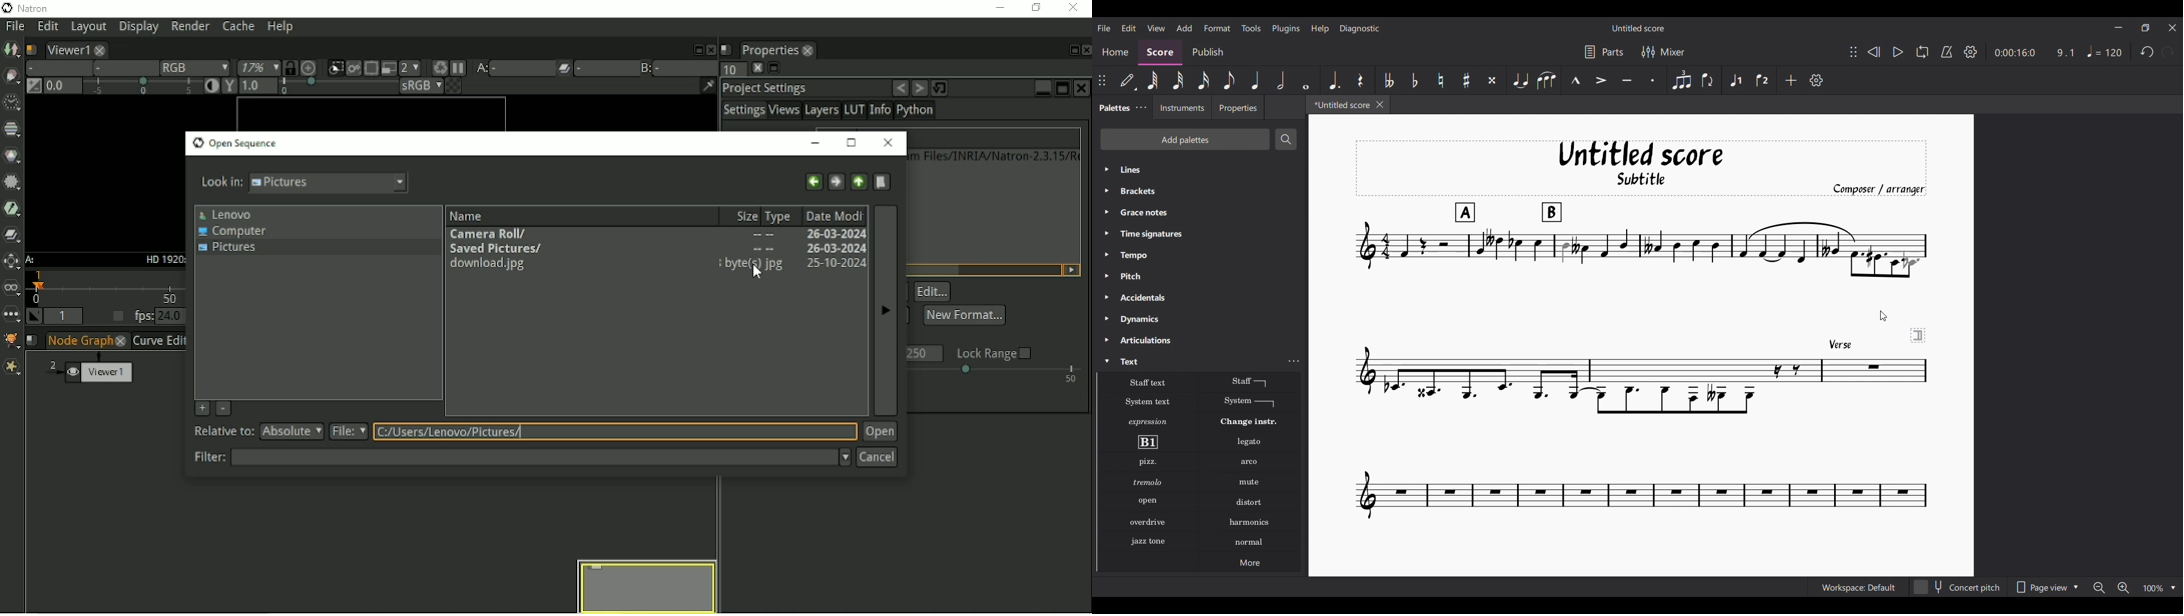 The width and height of the screenshot is (2184, 616). I want to click on Arko, so click(1249, 462).